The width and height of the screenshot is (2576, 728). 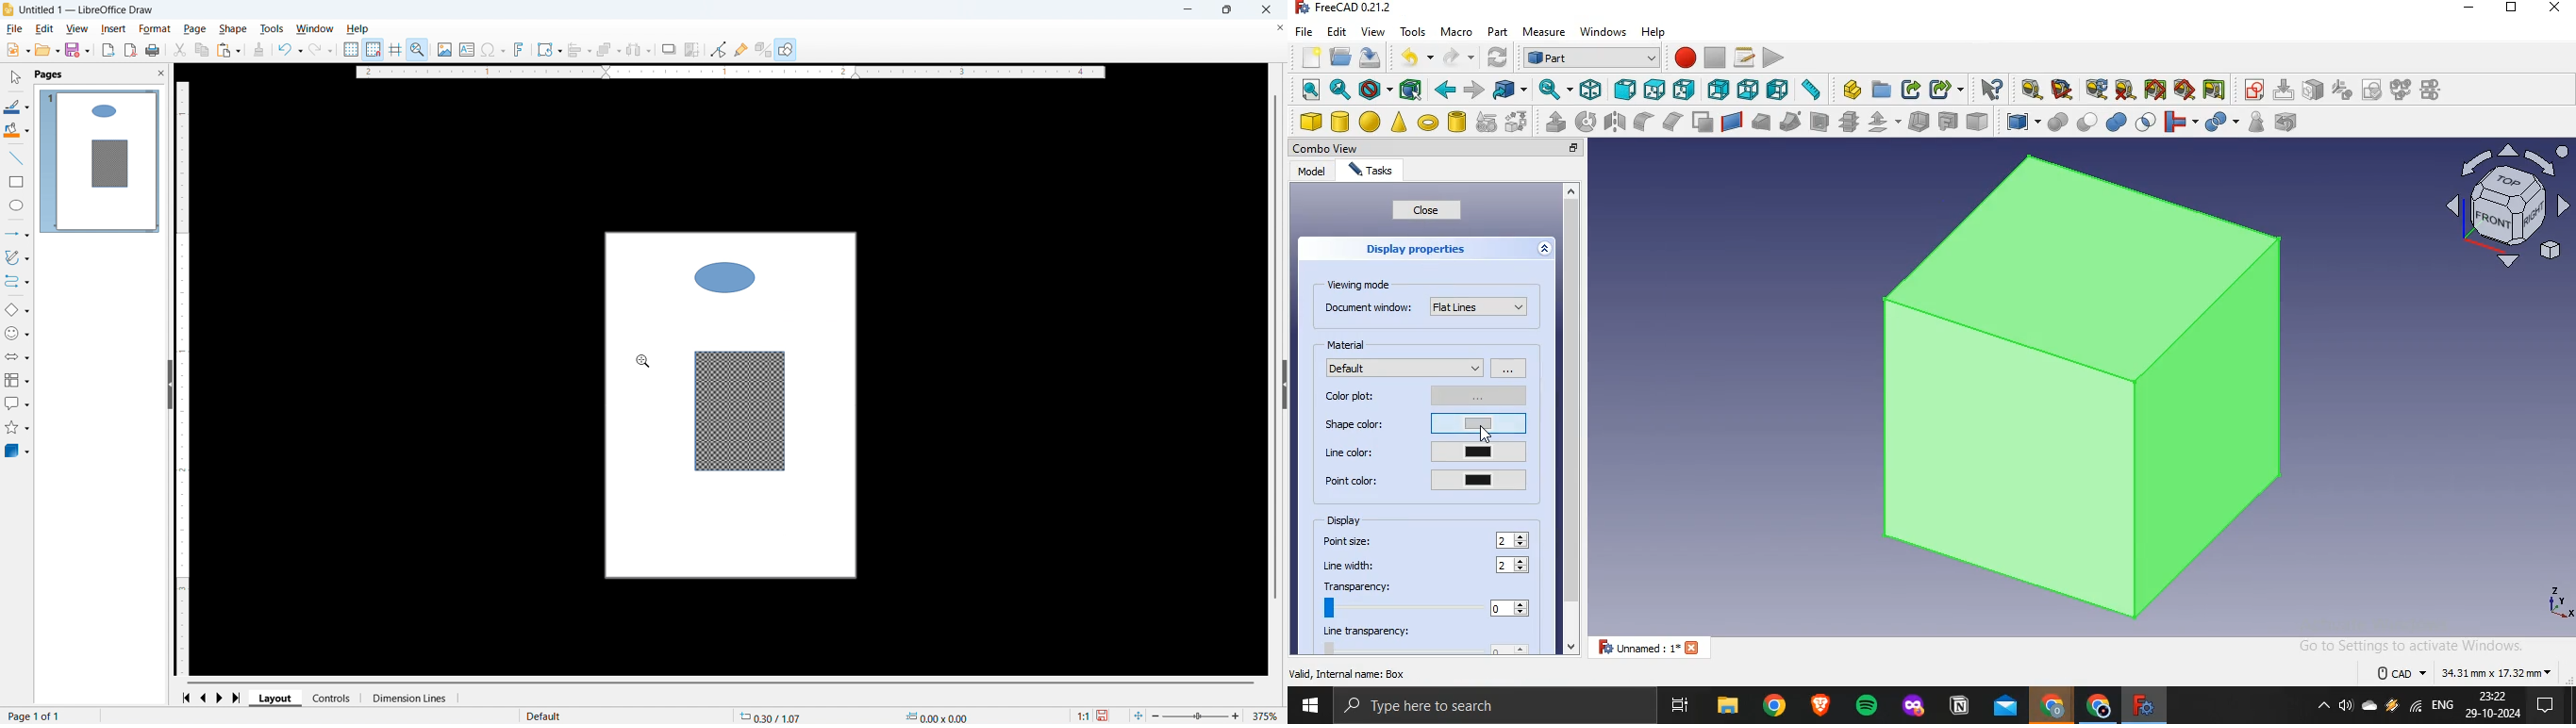 What do you see at coordinates (2542, 707) in the screenshot?
I see `notifications` at bounding box center [2542, 707].